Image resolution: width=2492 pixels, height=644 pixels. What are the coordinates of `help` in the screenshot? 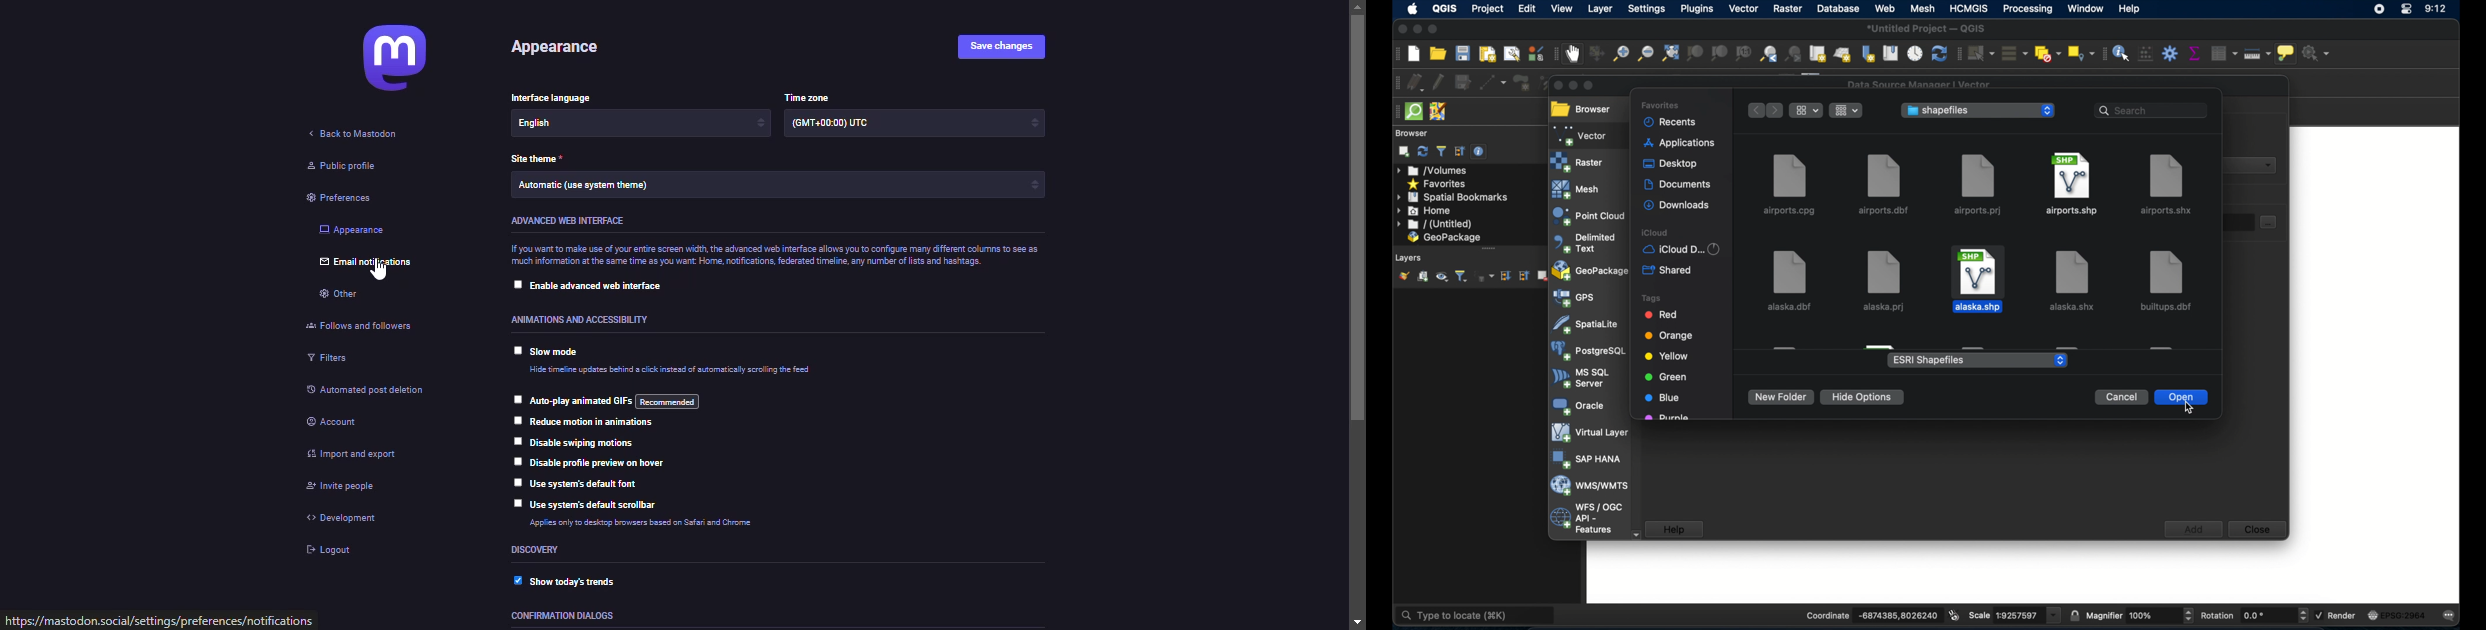 It's located at (1675, 529).